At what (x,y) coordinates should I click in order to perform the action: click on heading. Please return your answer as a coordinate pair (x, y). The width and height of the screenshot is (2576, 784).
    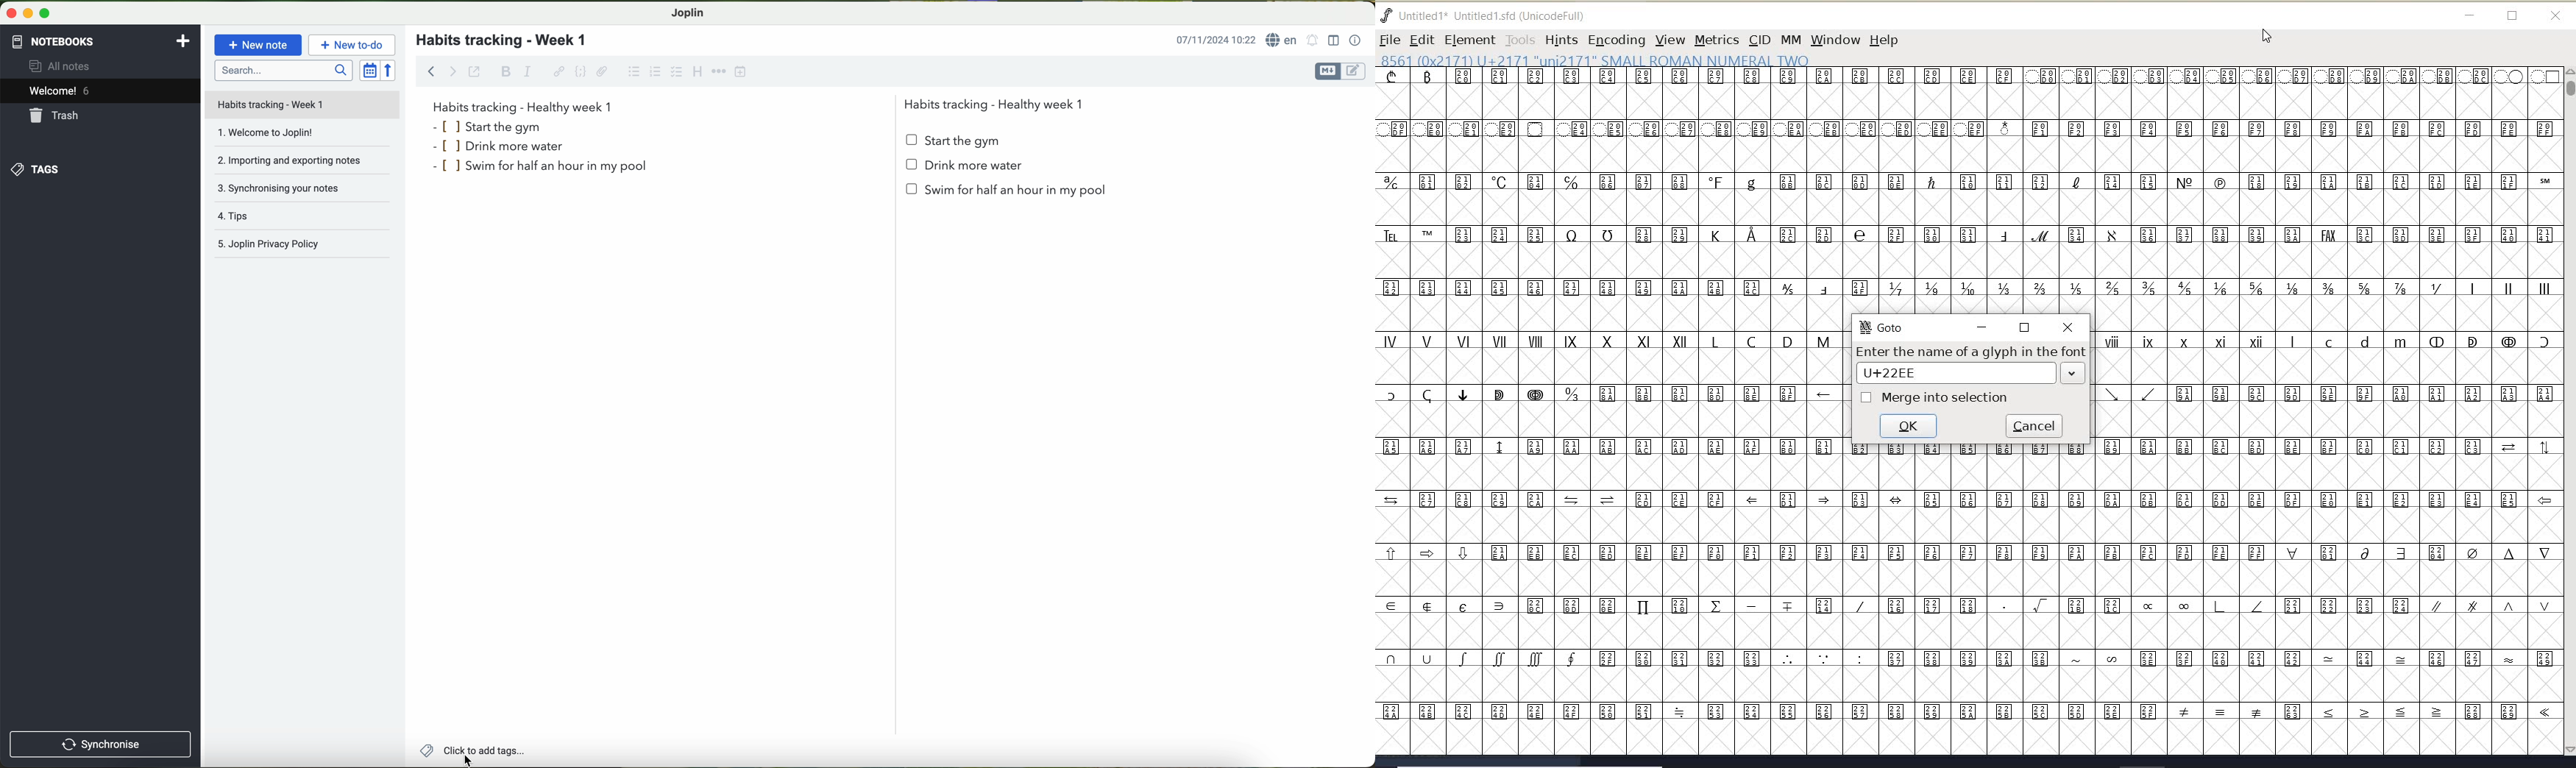
    Looking at the image, I should click on (699, 75).